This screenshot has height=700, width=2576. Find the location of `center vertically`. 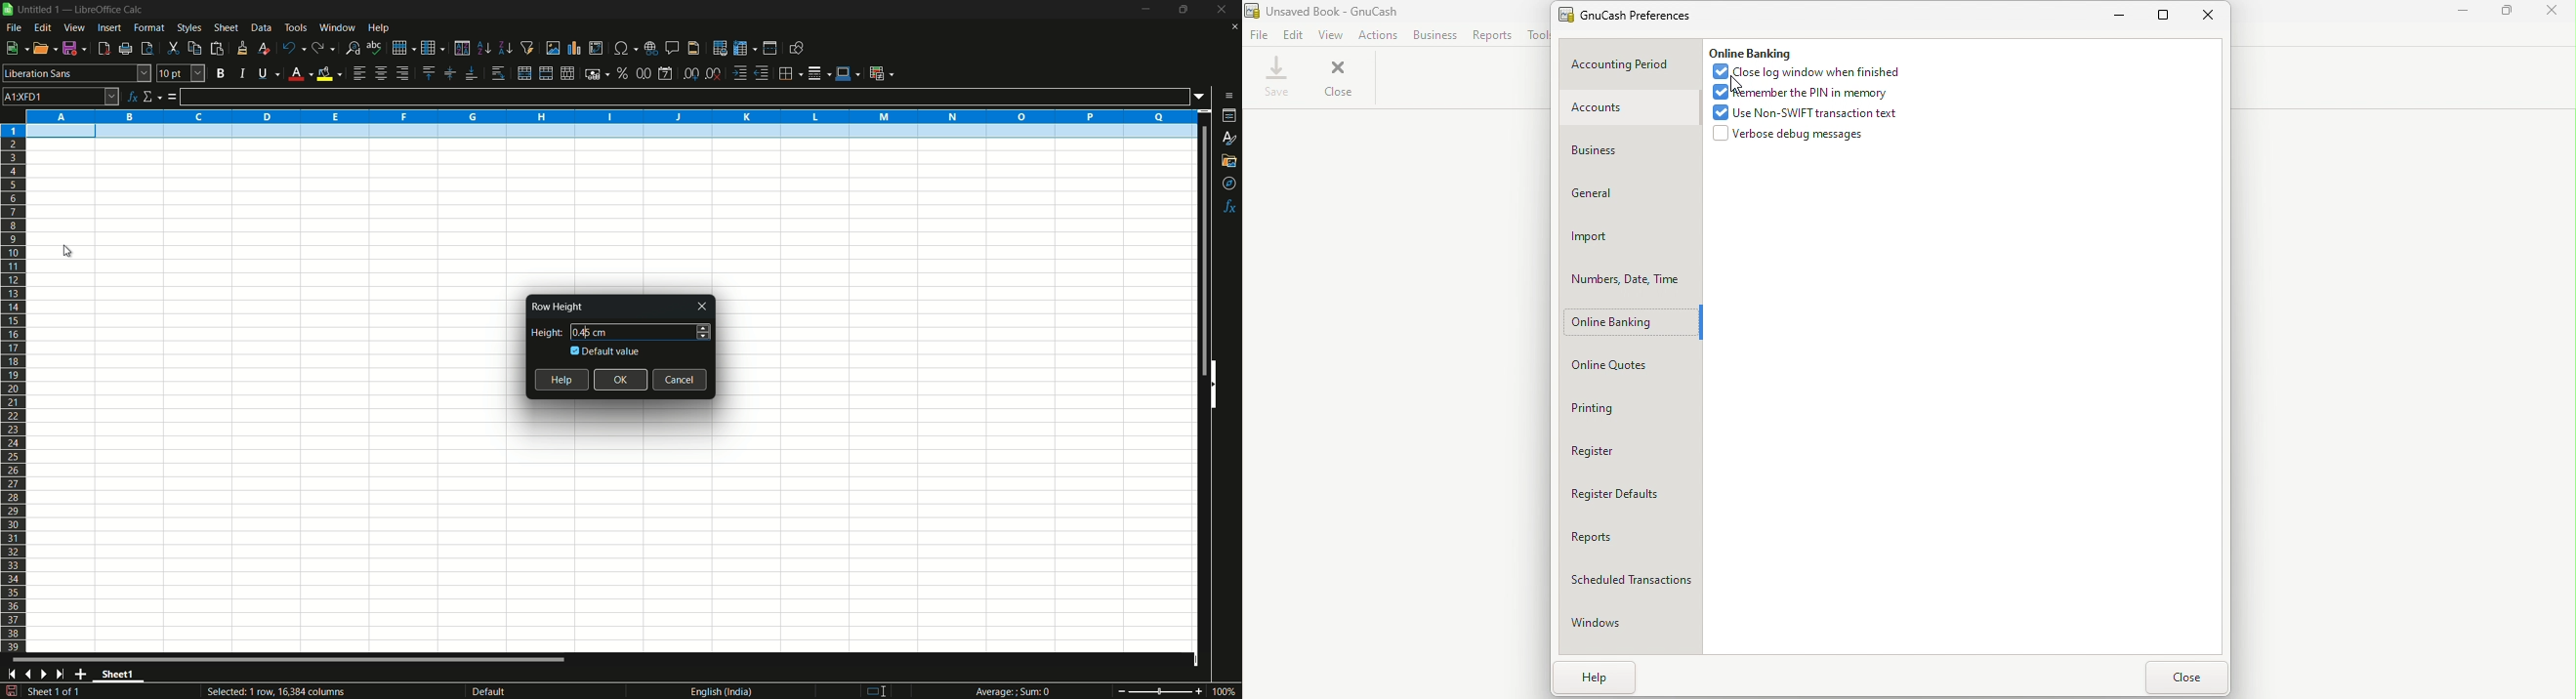

center vertically is located at coordinates (449, 74).